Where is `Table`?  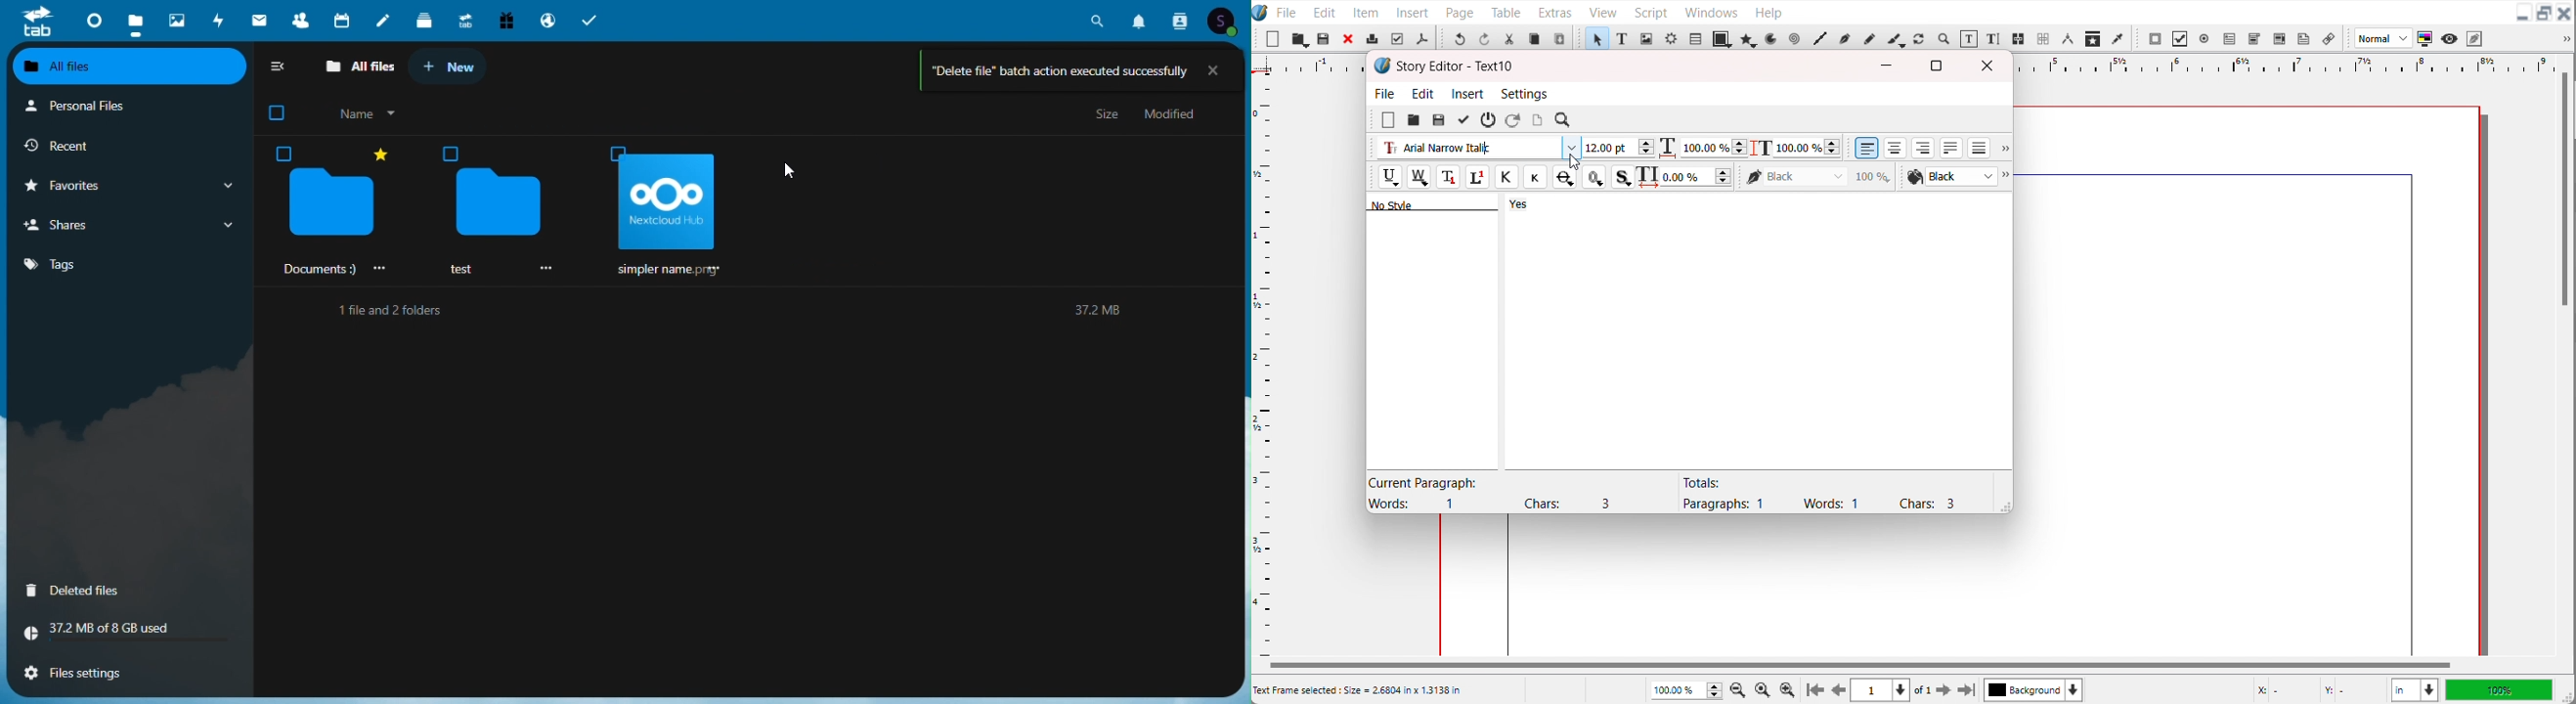 Table is located at coordinates (1507, 11).